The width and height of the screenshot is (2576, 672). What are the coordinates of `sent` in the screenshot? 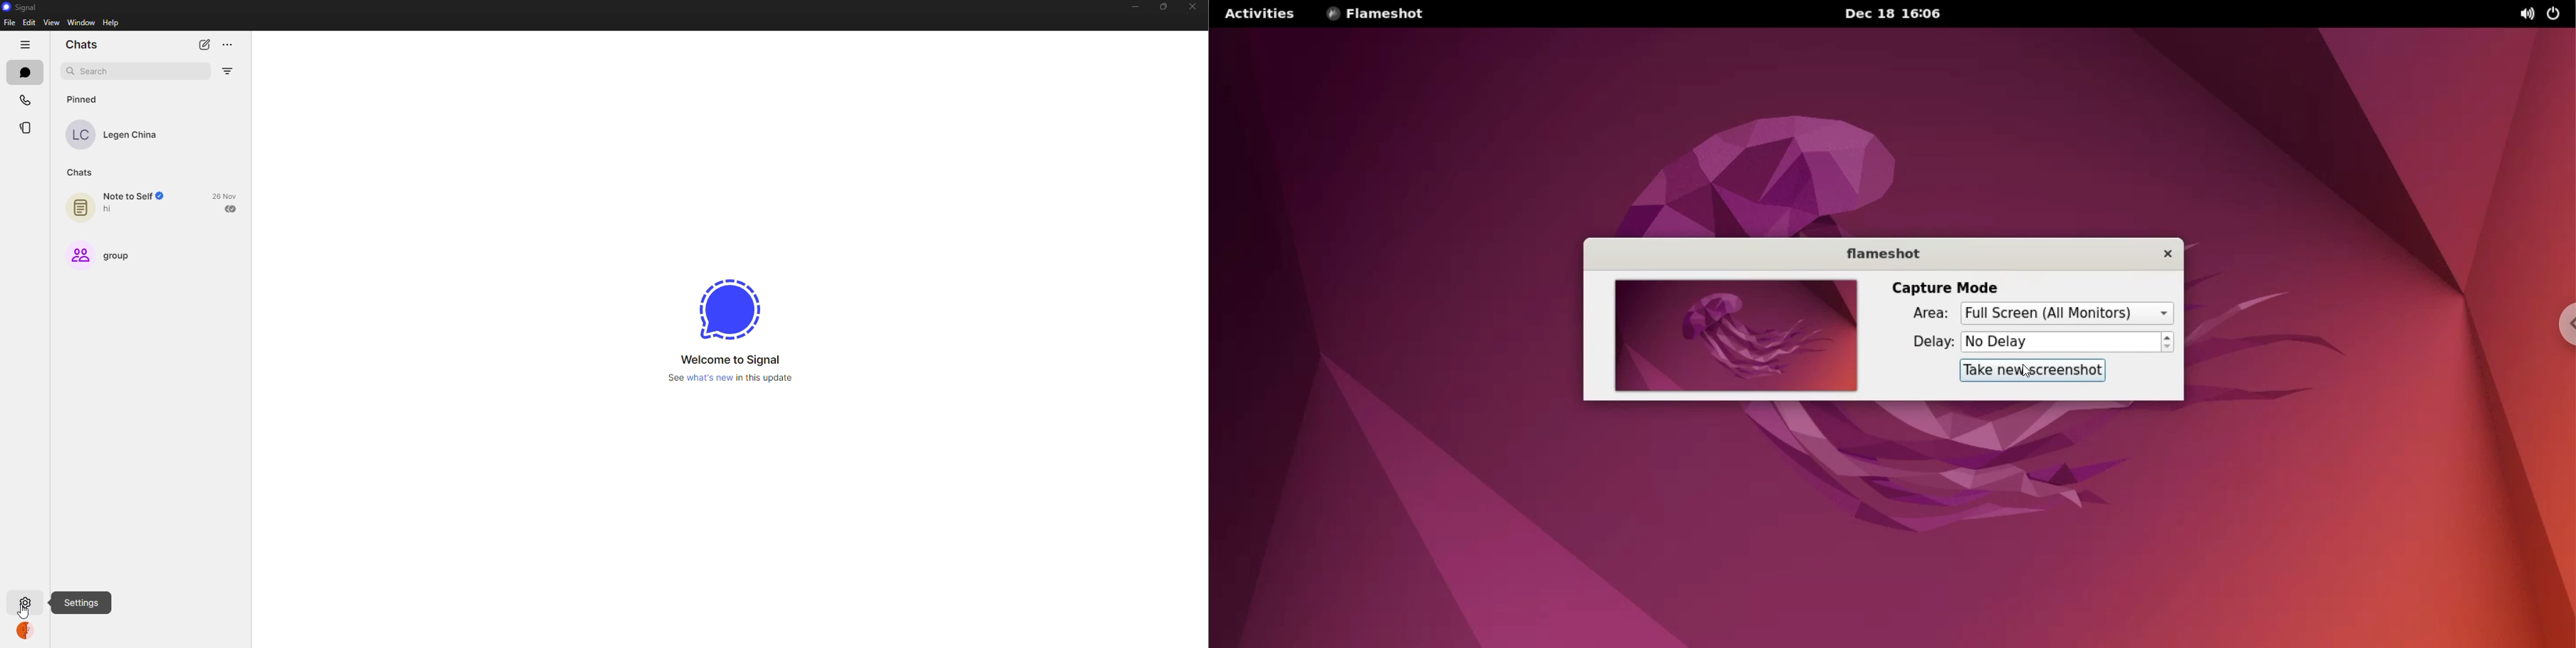 It's located at (232, 208).